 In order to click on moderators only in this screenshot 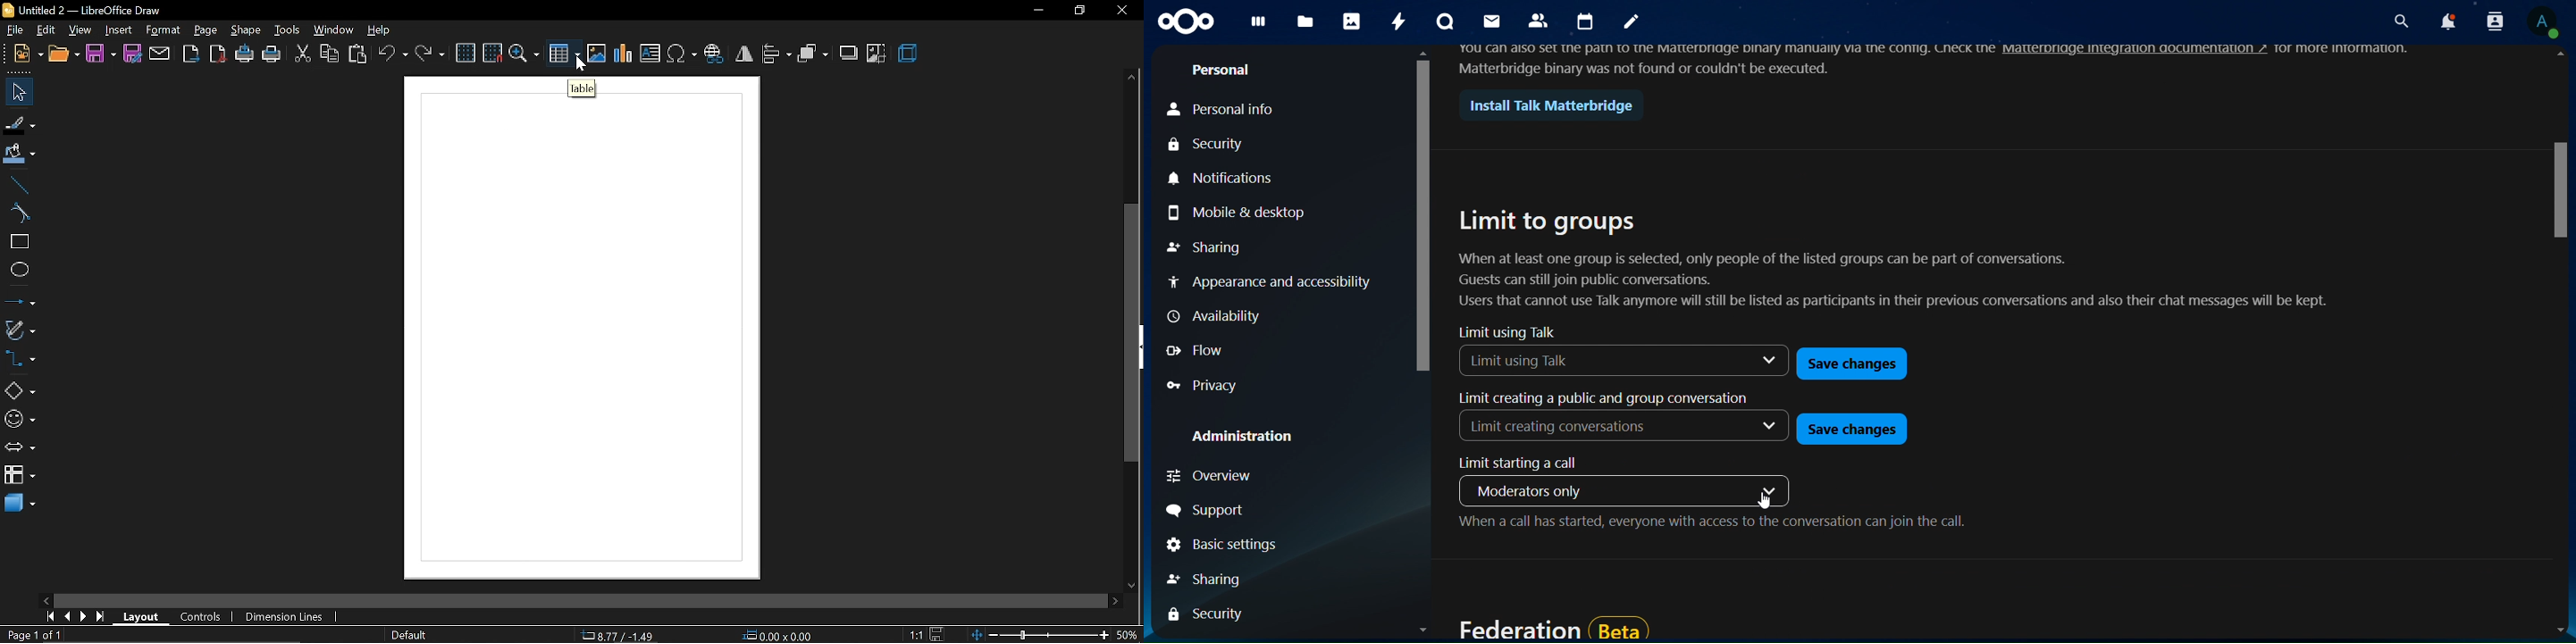, I will do `click(1537, 491)`.